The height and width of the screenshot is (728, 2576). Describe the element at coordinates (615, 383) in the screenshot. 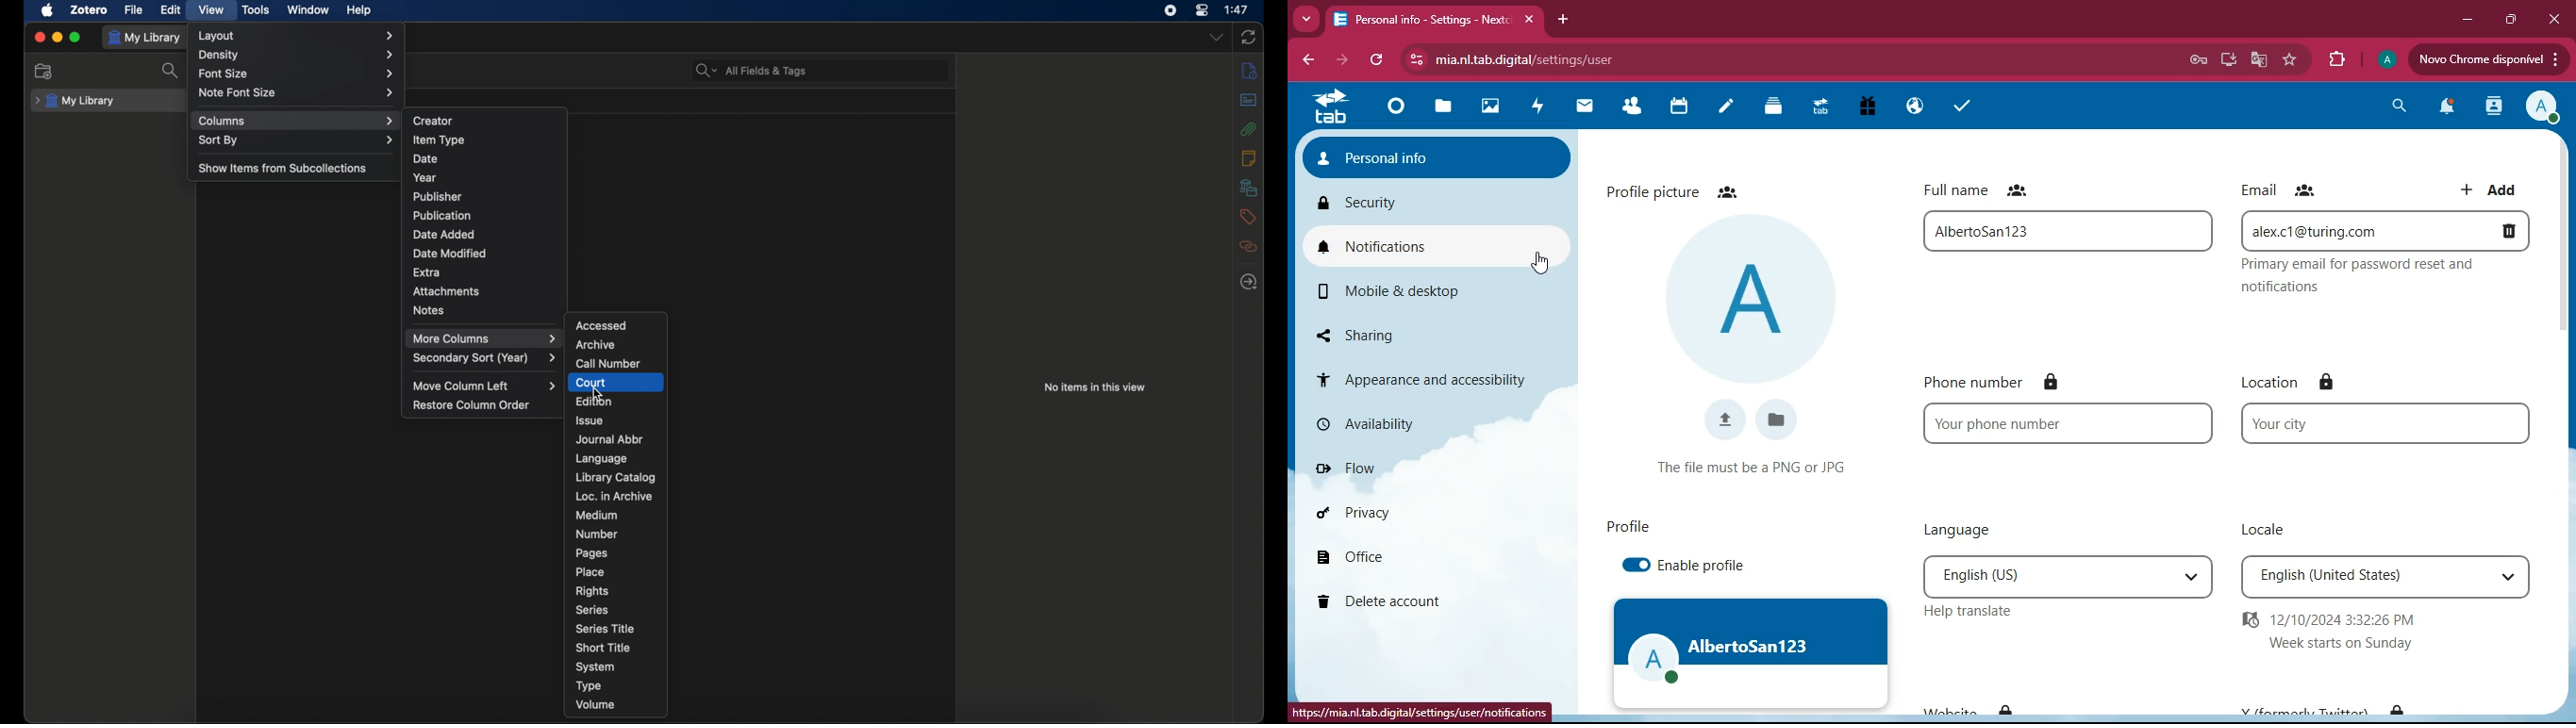

I see `court` at that location.